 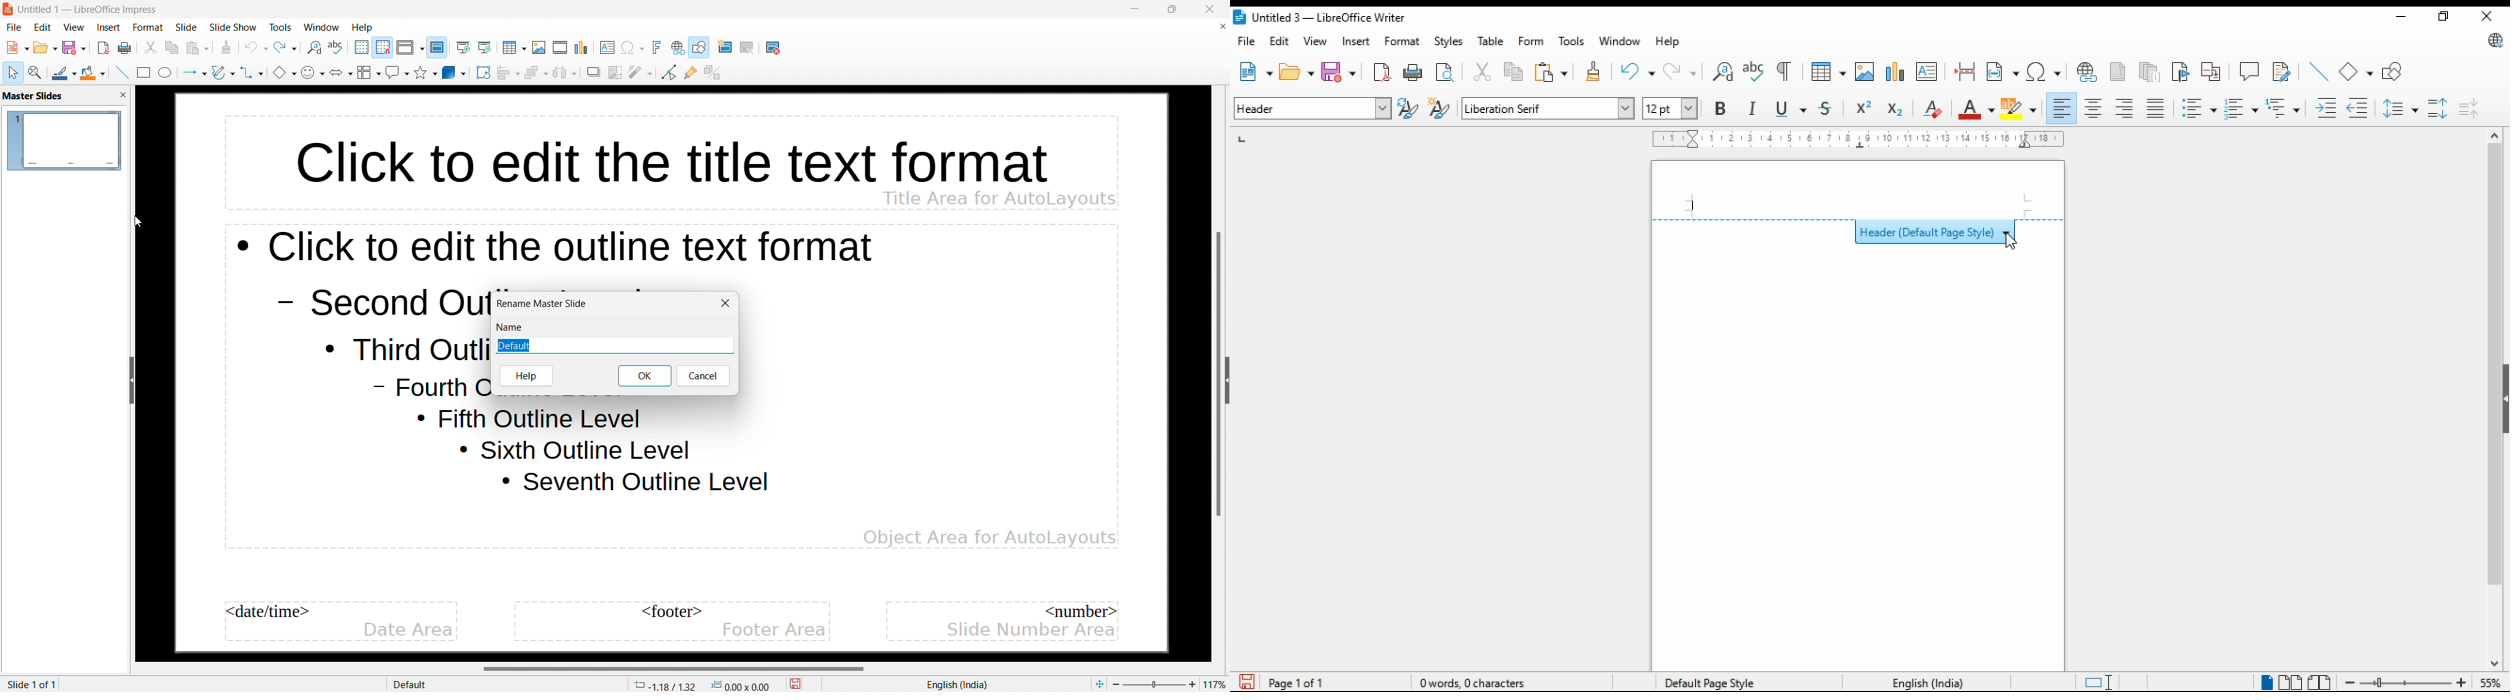 What do you see at coordinates (227, 48) in the screenshot?
I see `clone formatting` at bounding box center [227, 48].